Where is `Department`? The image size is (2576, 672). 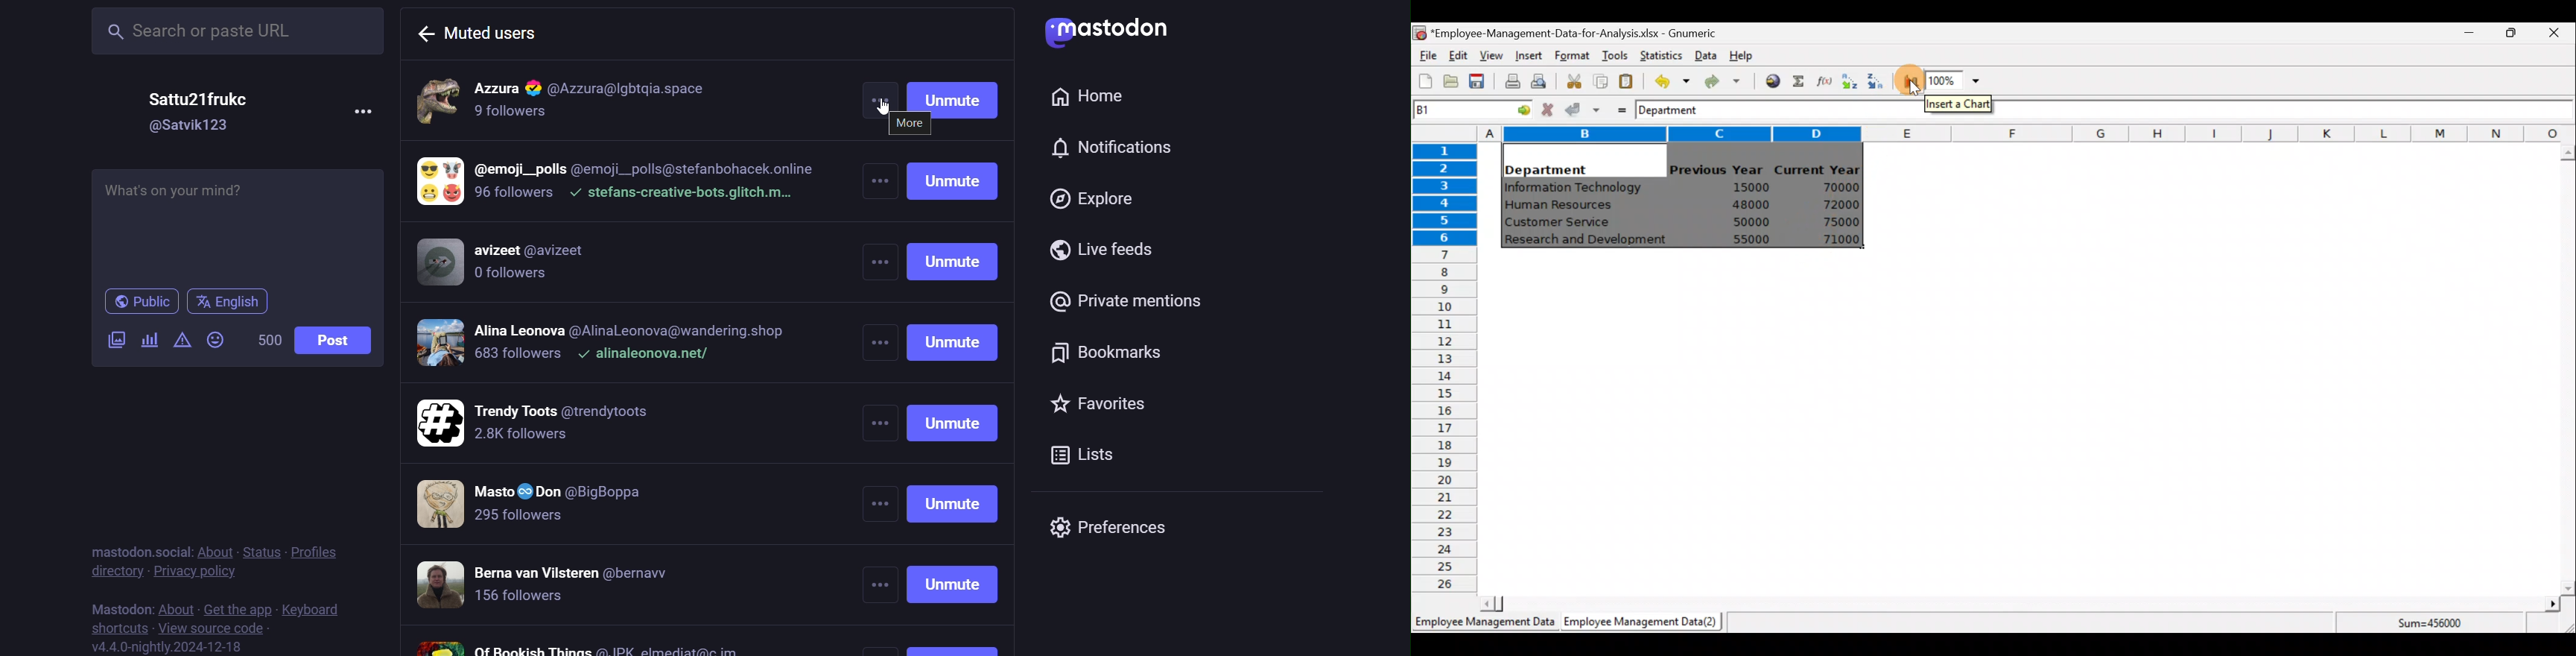 Department is located at coordinates (1676, 109).